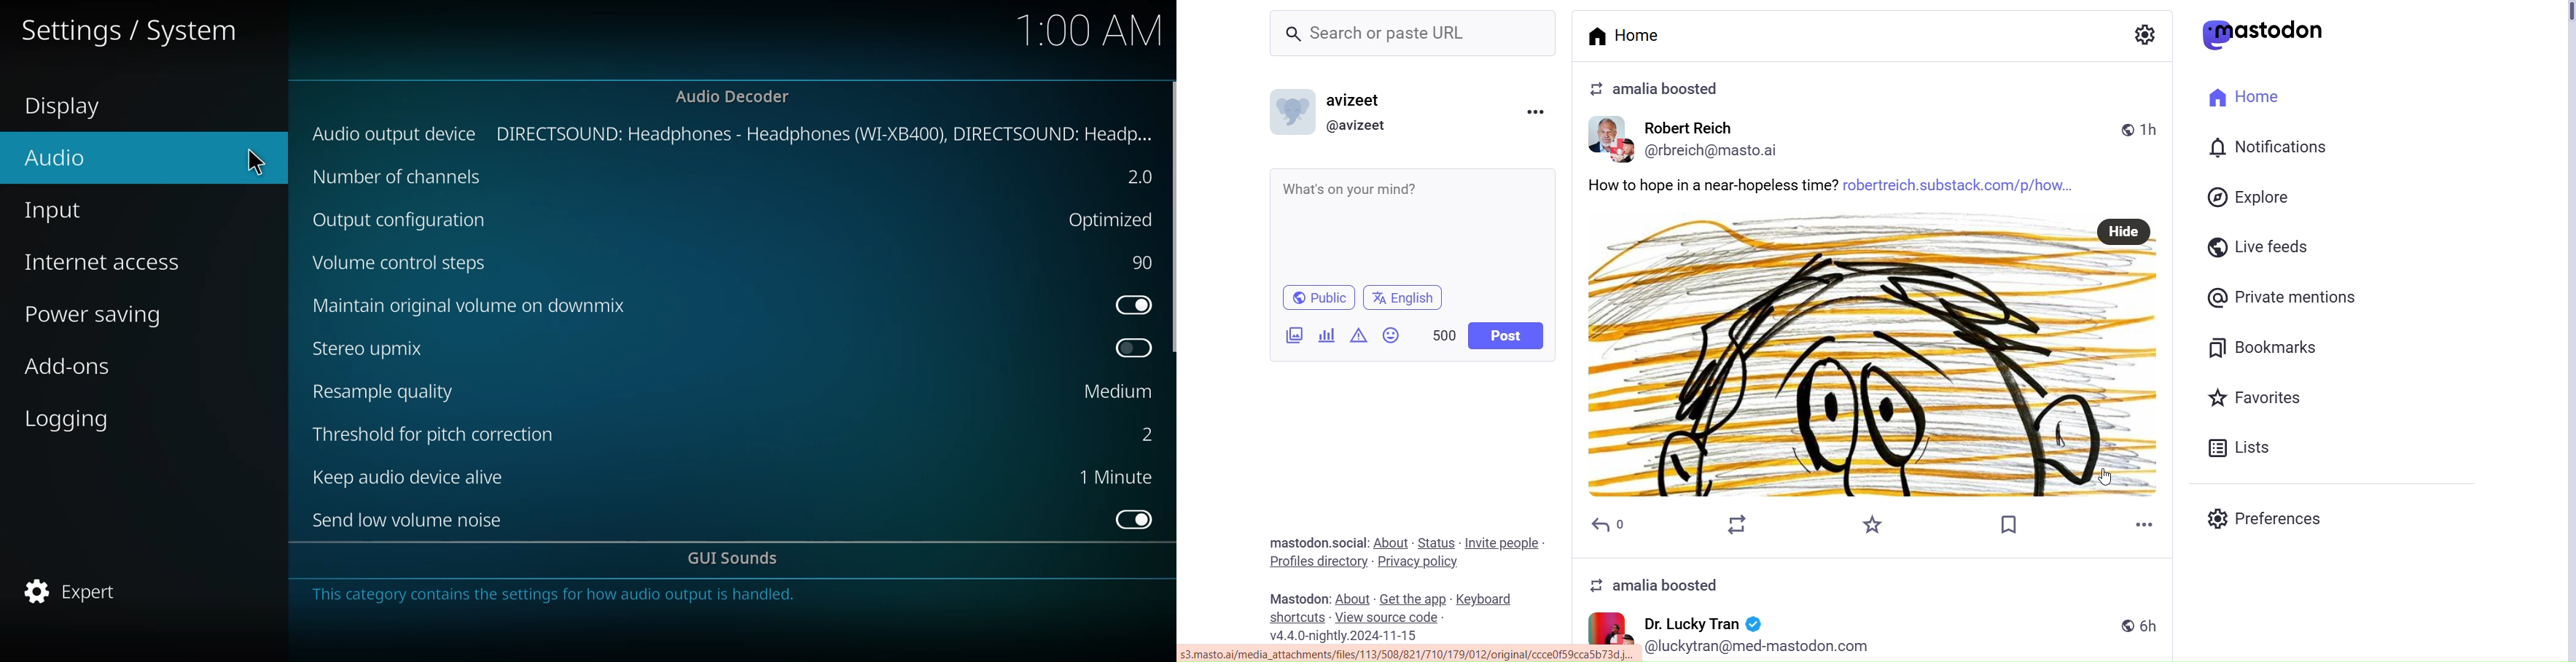  I want to click on Profile Picture, so click(1295, 111).